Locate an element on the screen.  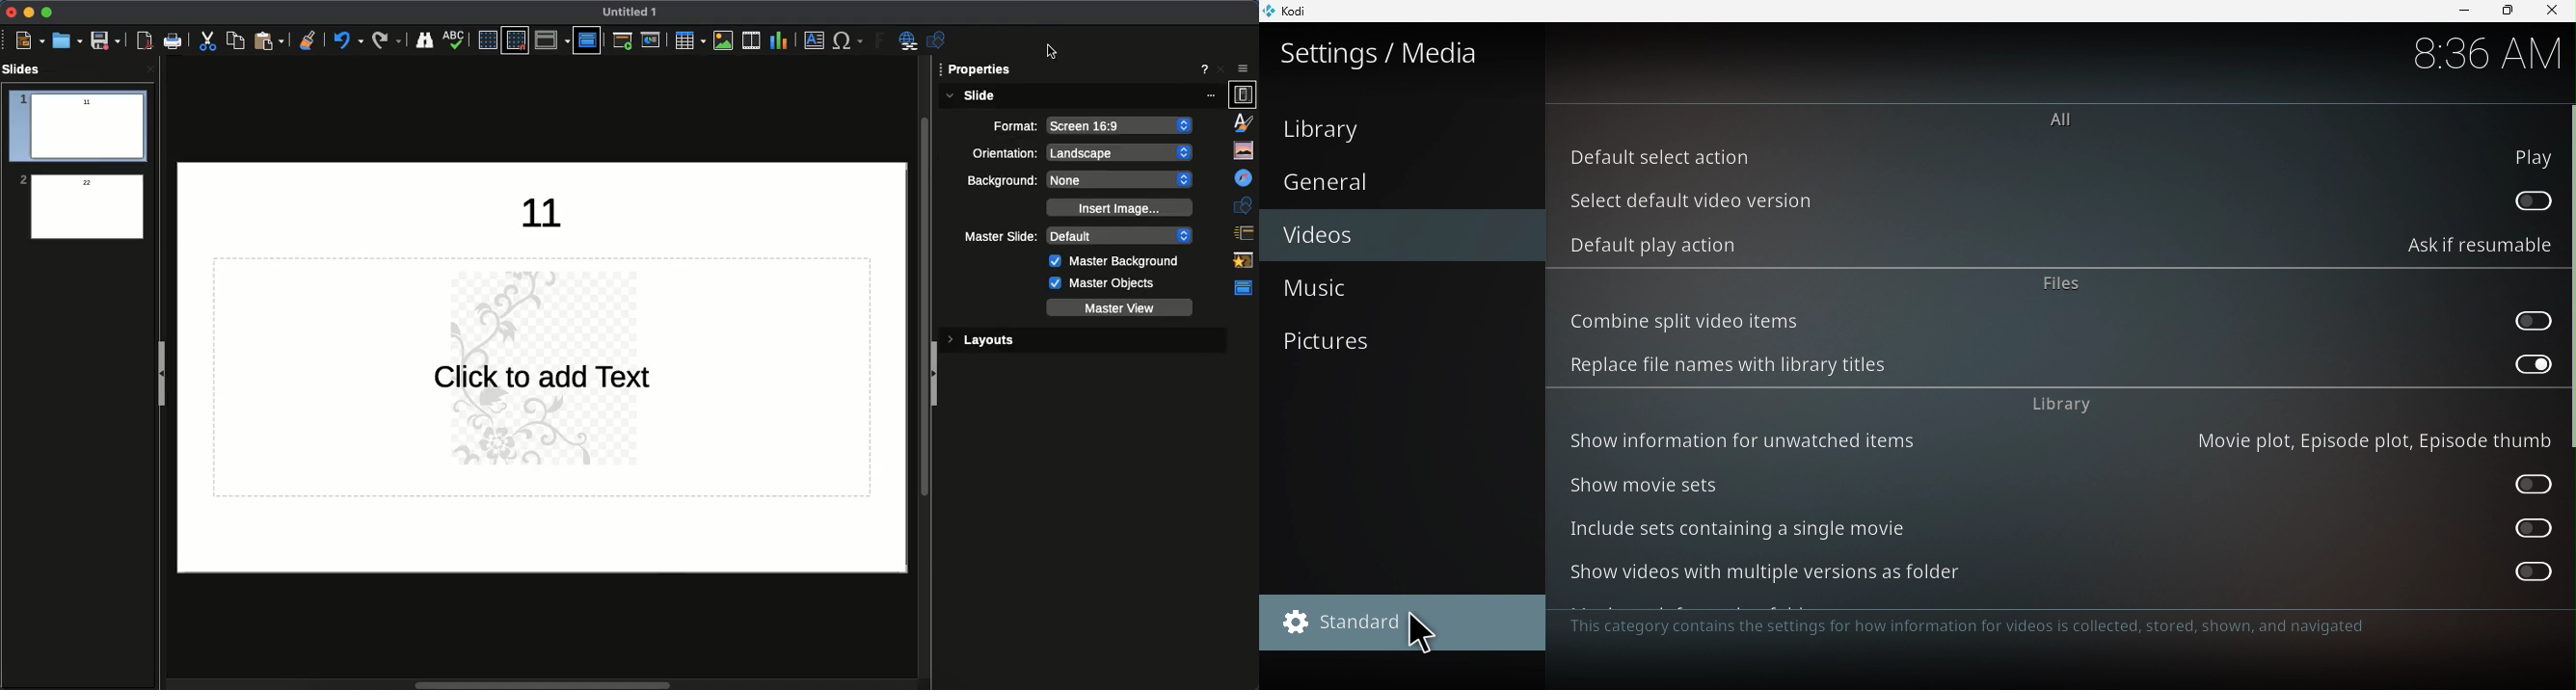
cursor is located at coordinates (1062, 51).